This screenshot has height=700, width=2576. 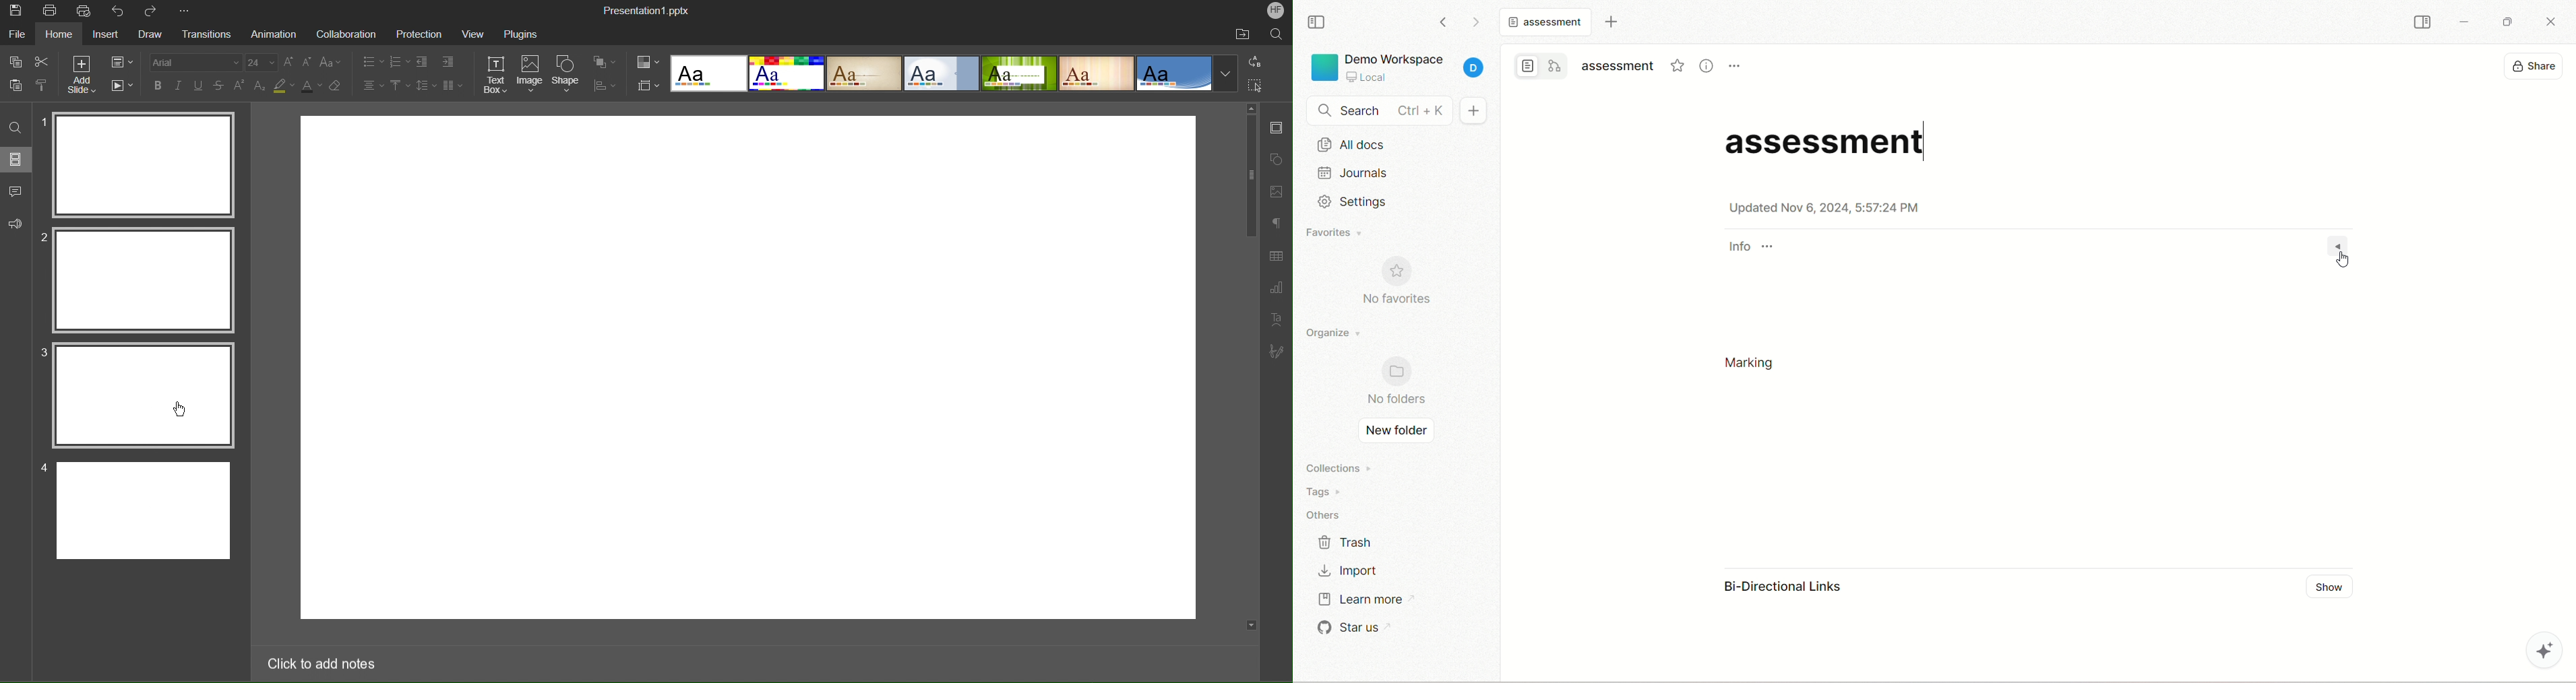 I want to click on Transition, so click(x=203, y=35).